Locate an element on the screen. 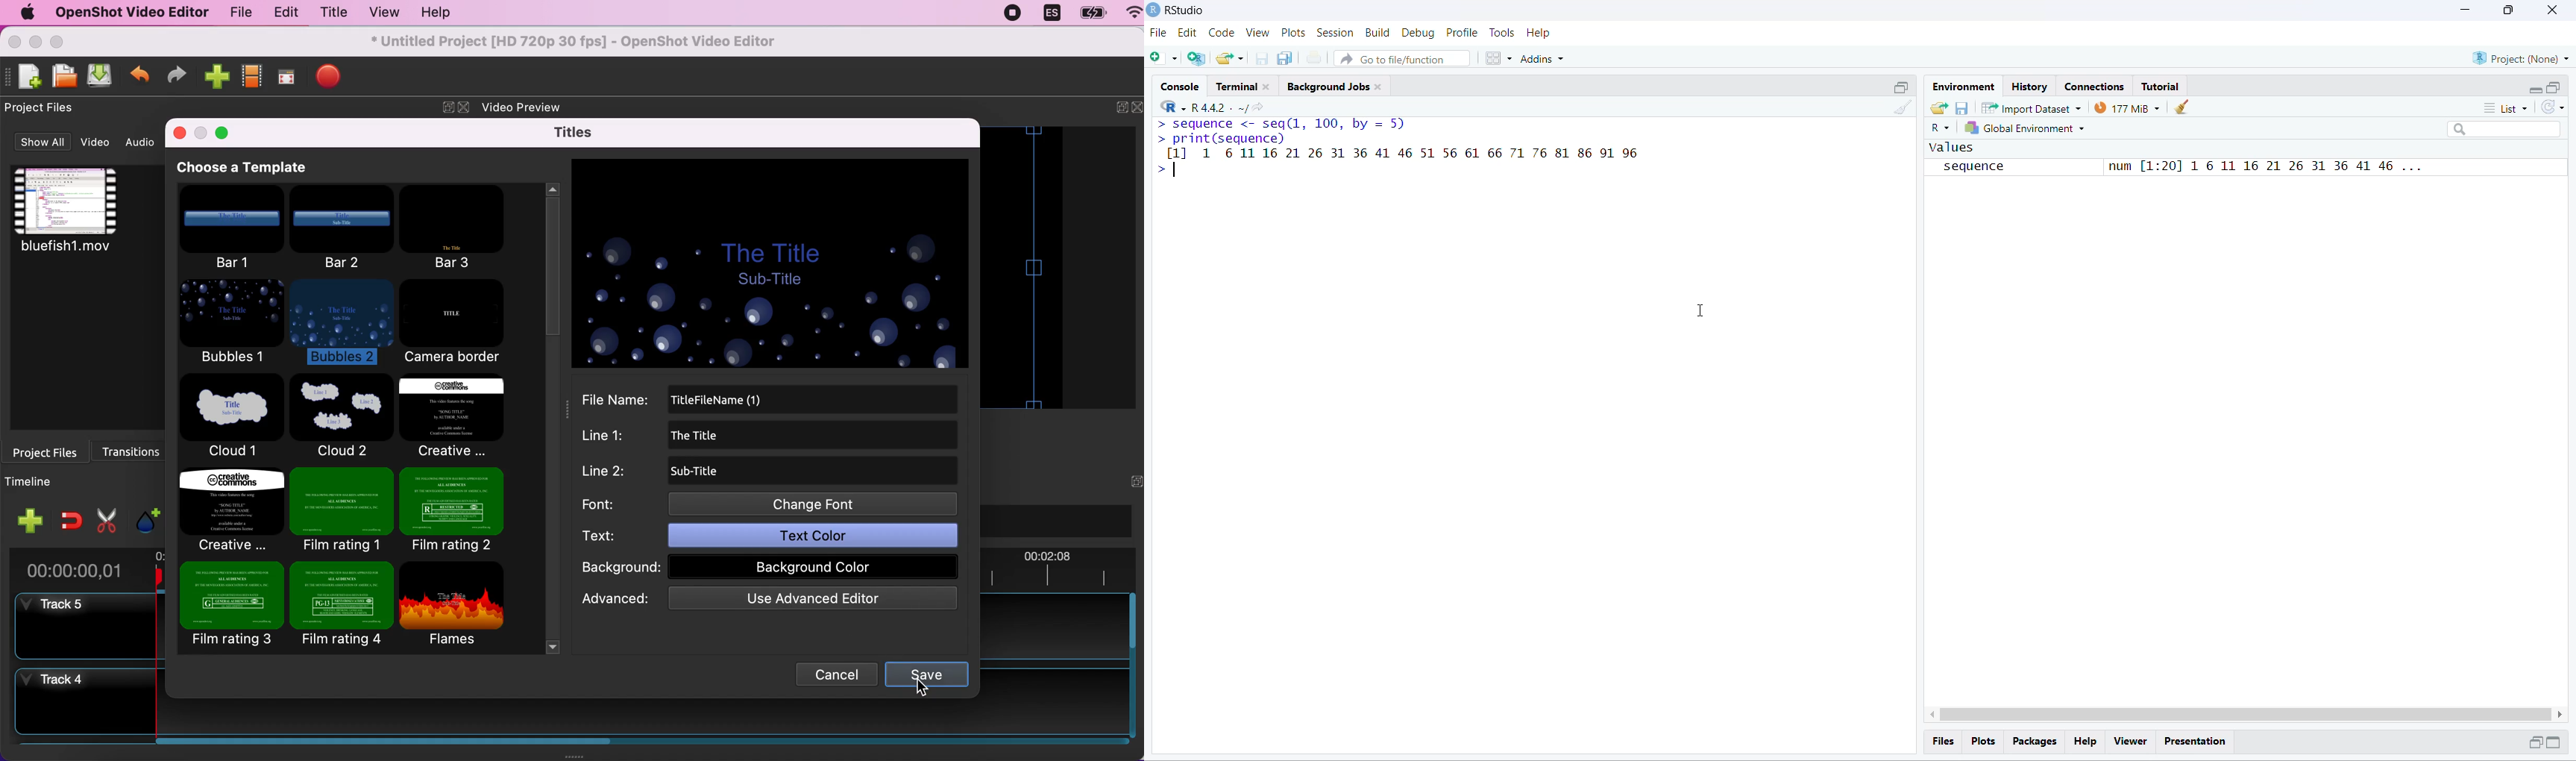 This screenshot has width=2576, height=784. scroll right is located at coordinates (2561, 715).